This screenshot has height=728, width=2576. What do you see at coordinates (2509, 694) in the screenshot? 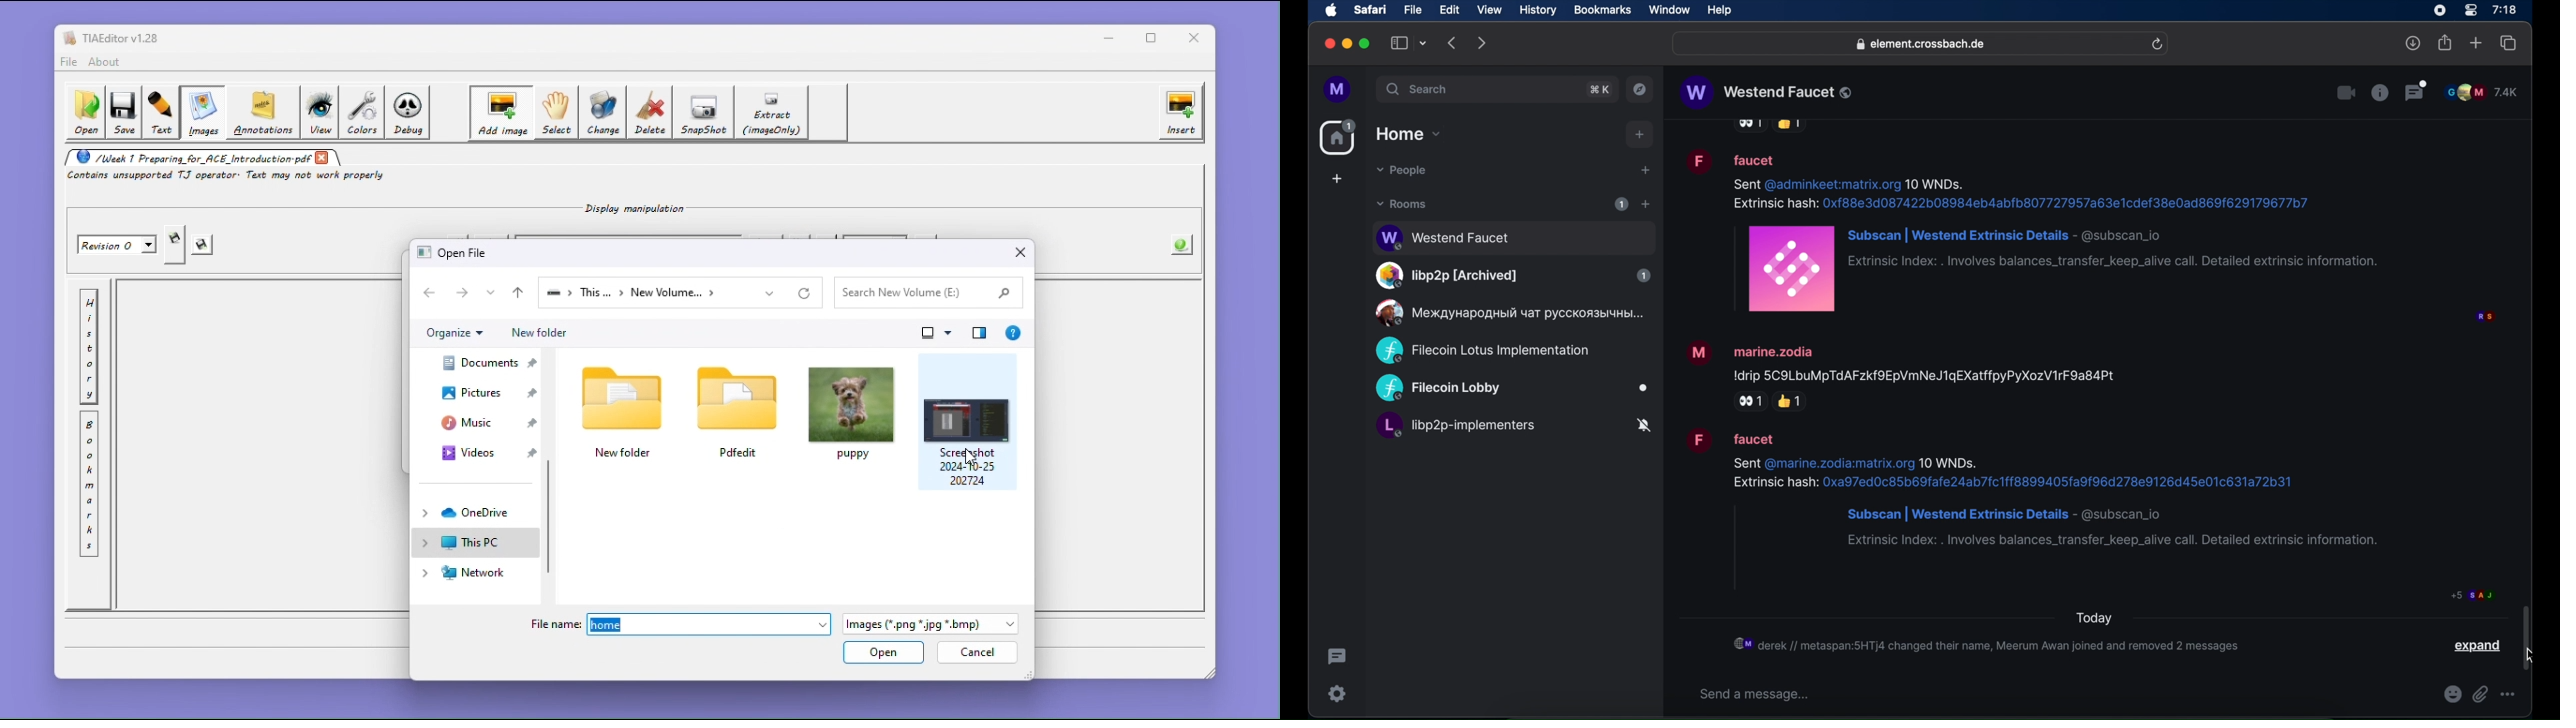
I see `more option` at bounding box center [2509, 694].